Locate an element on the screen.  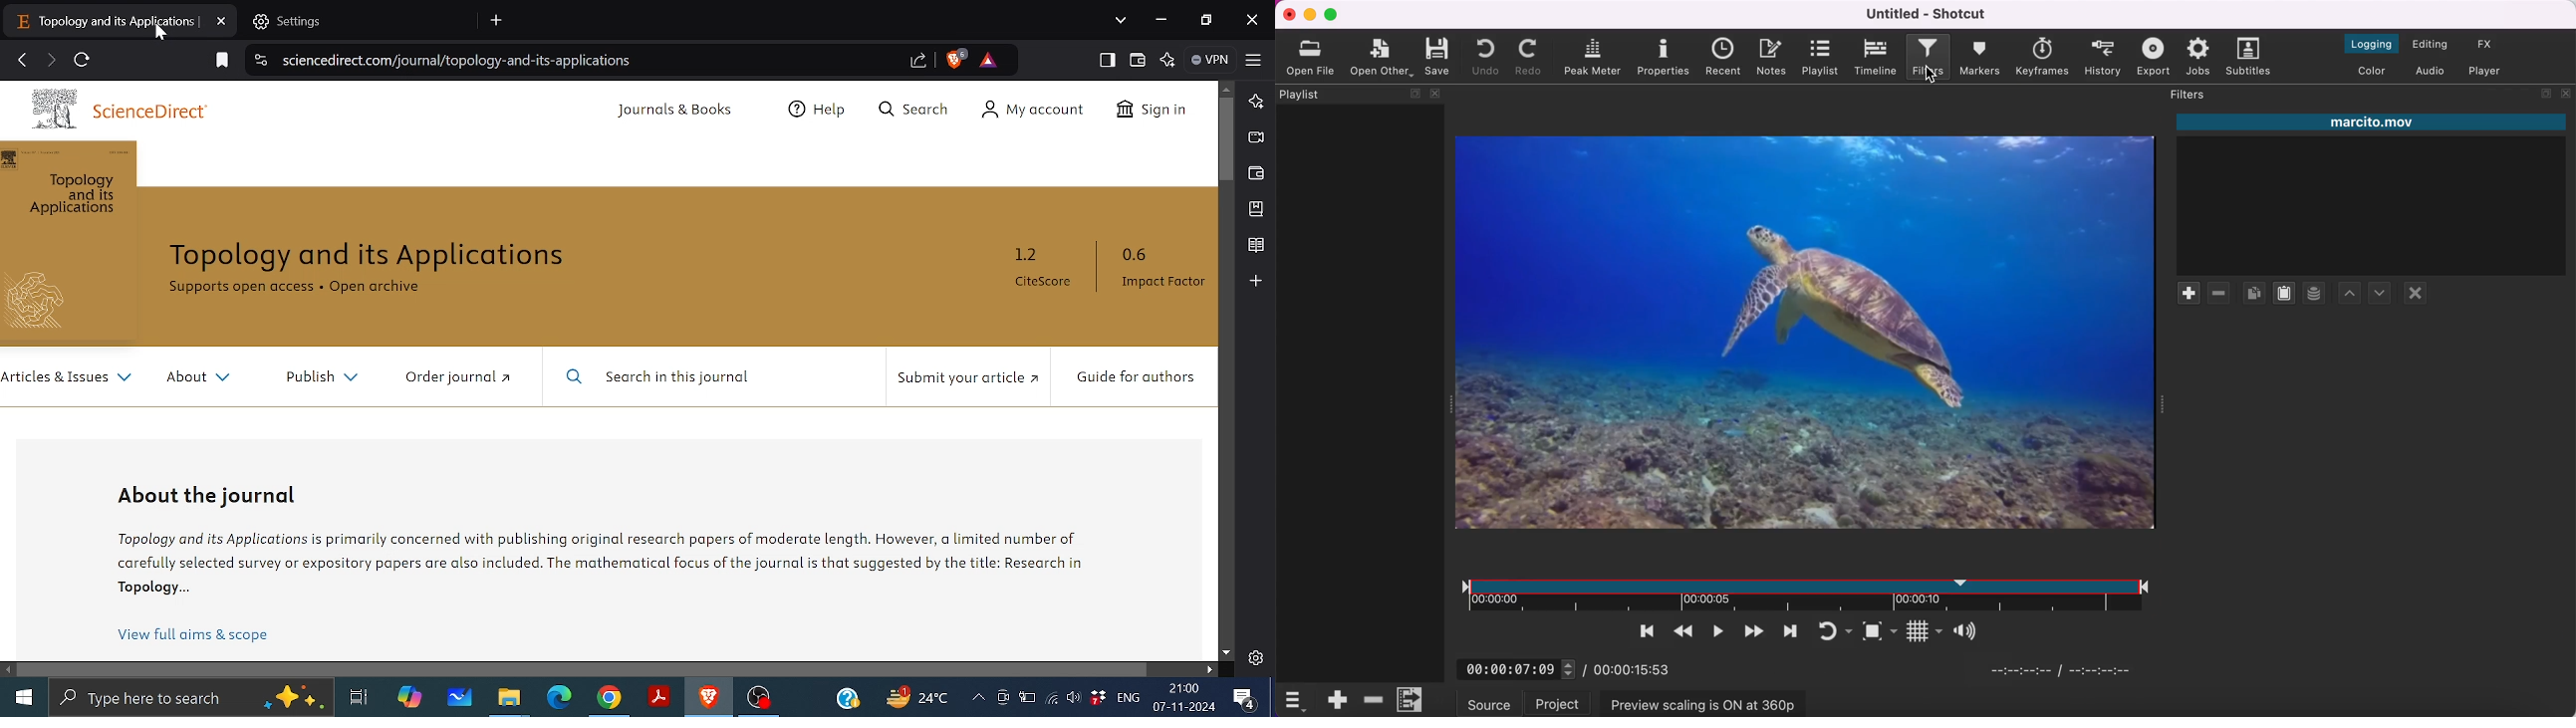
switch to the color layout is located at coordinates (2372, 73).